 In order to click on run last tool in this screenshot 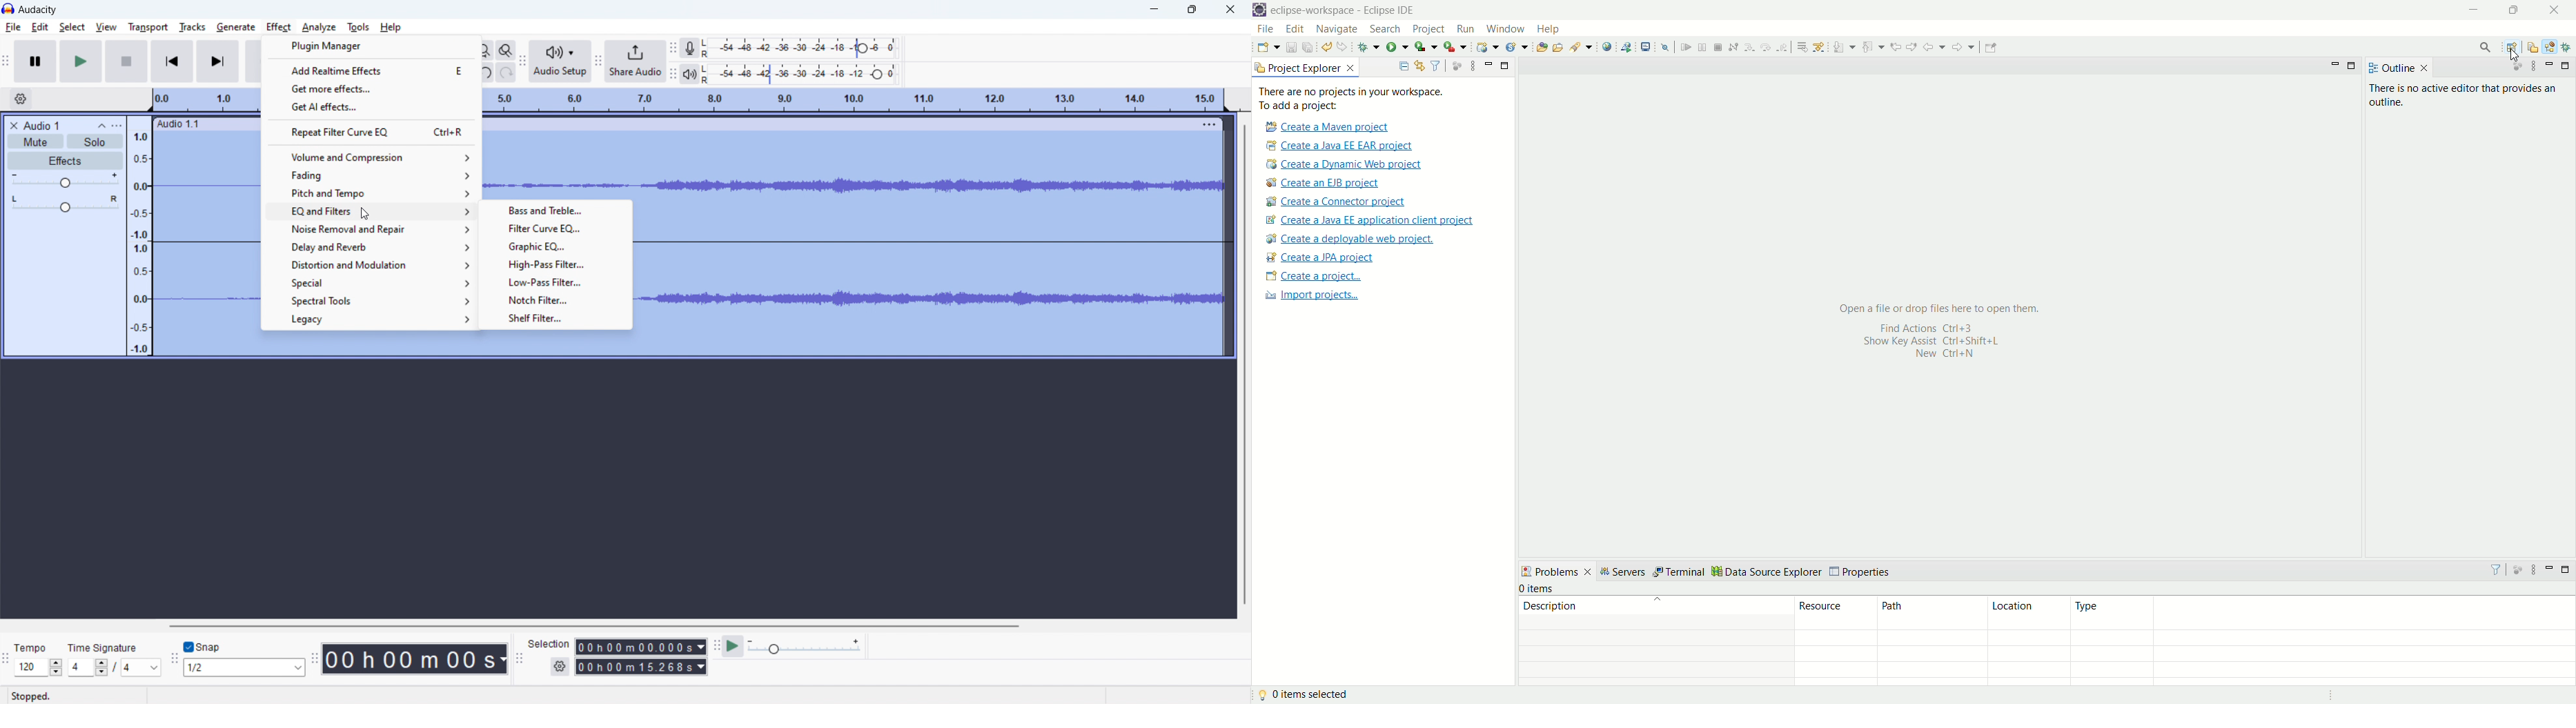, I will do `click(1453, 47)`.